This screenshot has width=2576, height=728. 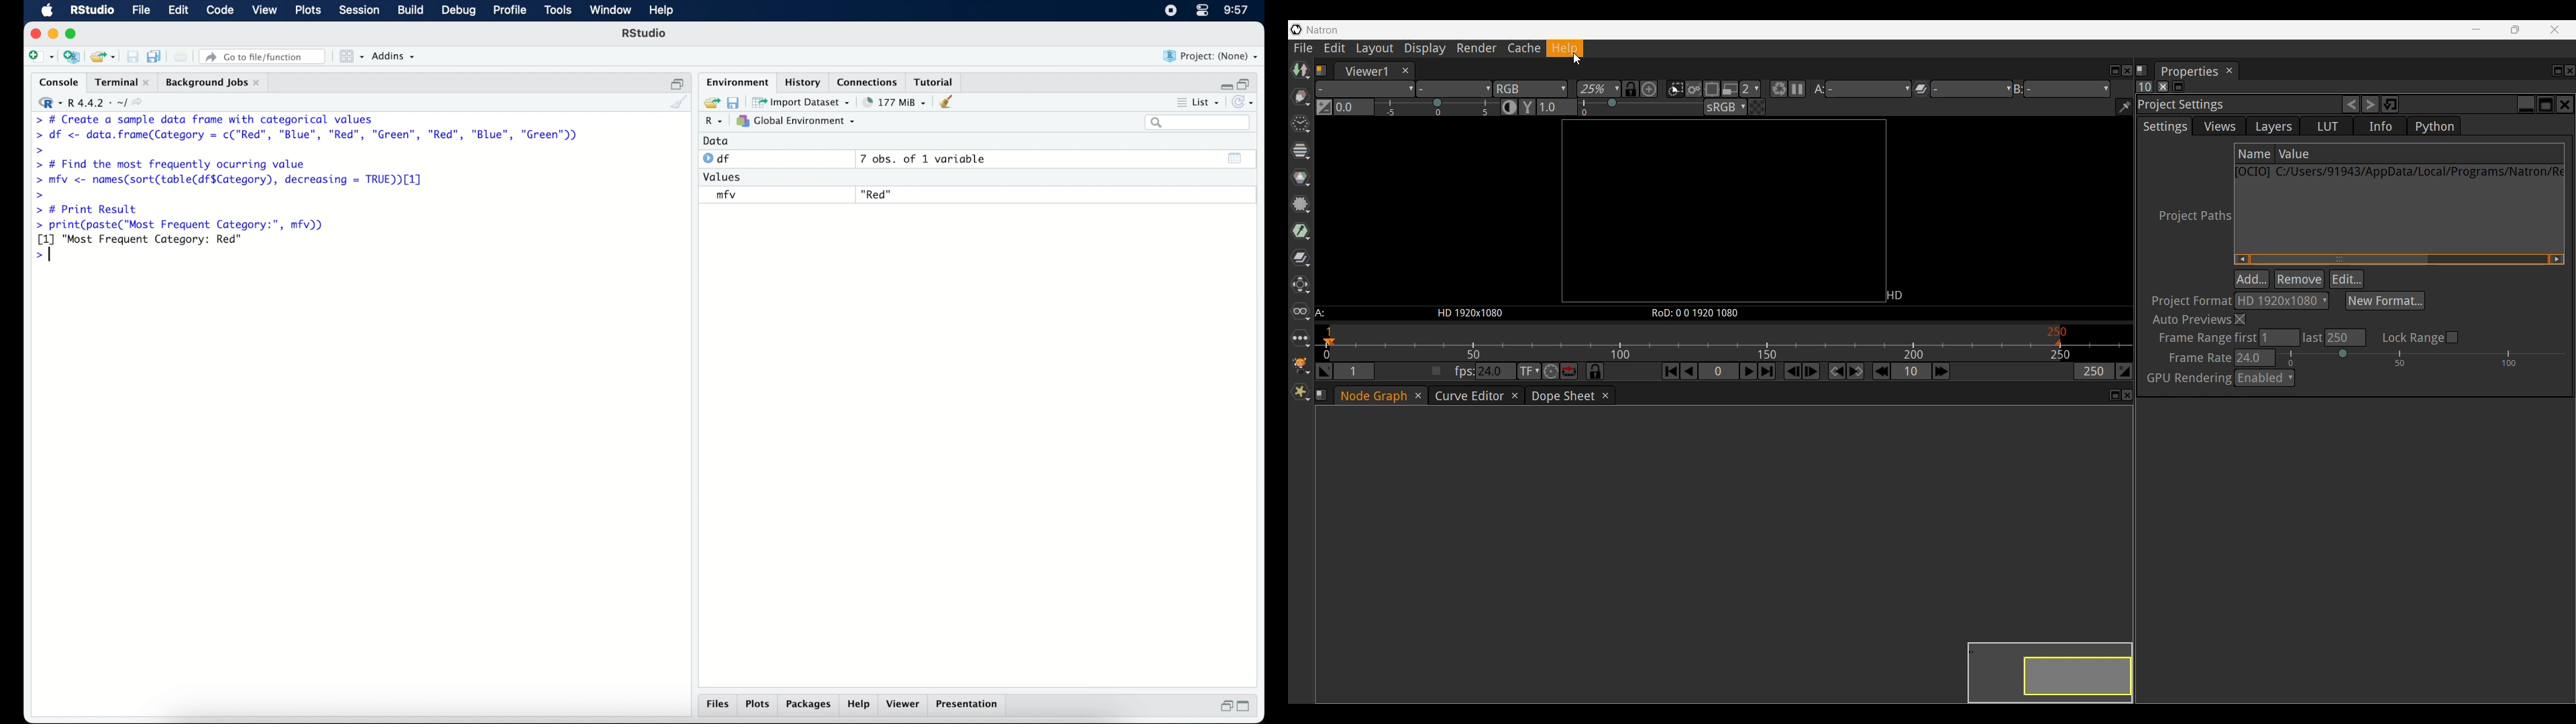 I want to click on > # Create a sample data frame with categorical values|, so click(x=223, y=119).